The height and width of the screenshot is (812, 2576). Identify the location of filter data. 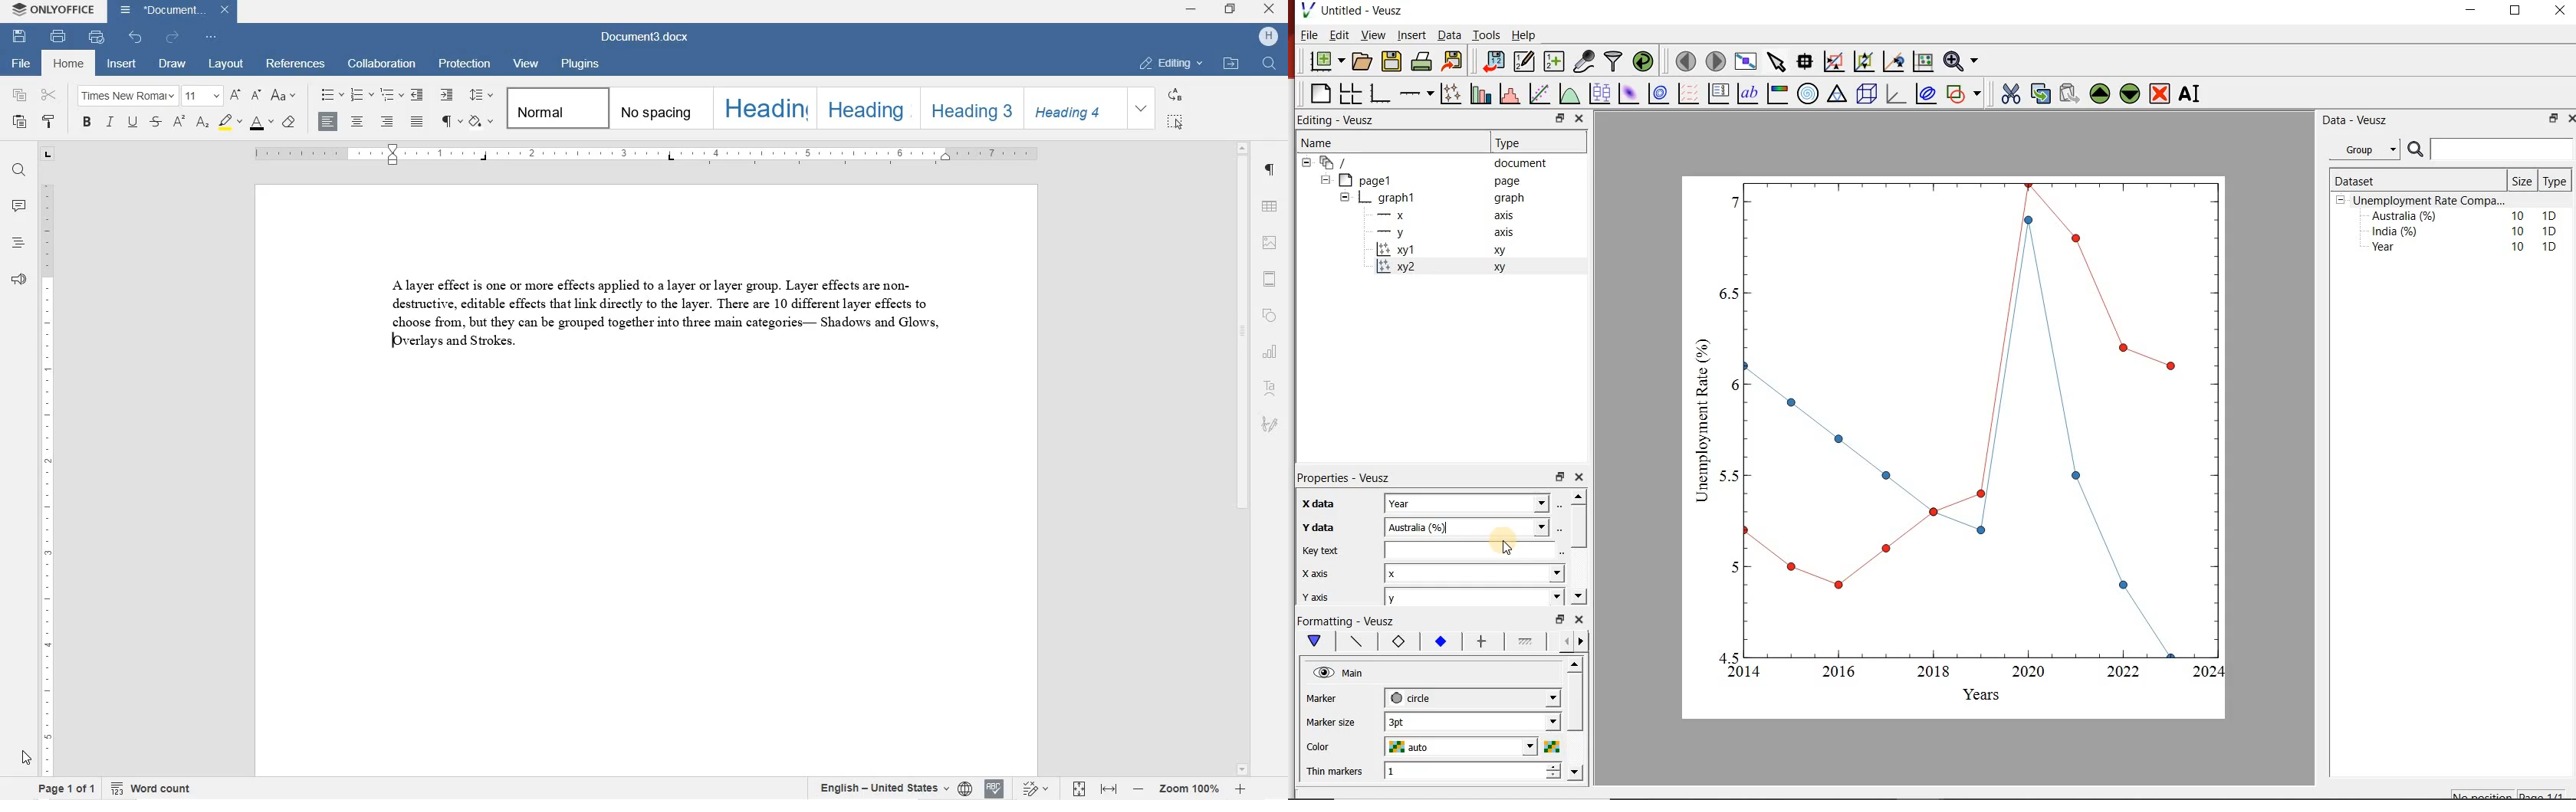
(1612, 61).